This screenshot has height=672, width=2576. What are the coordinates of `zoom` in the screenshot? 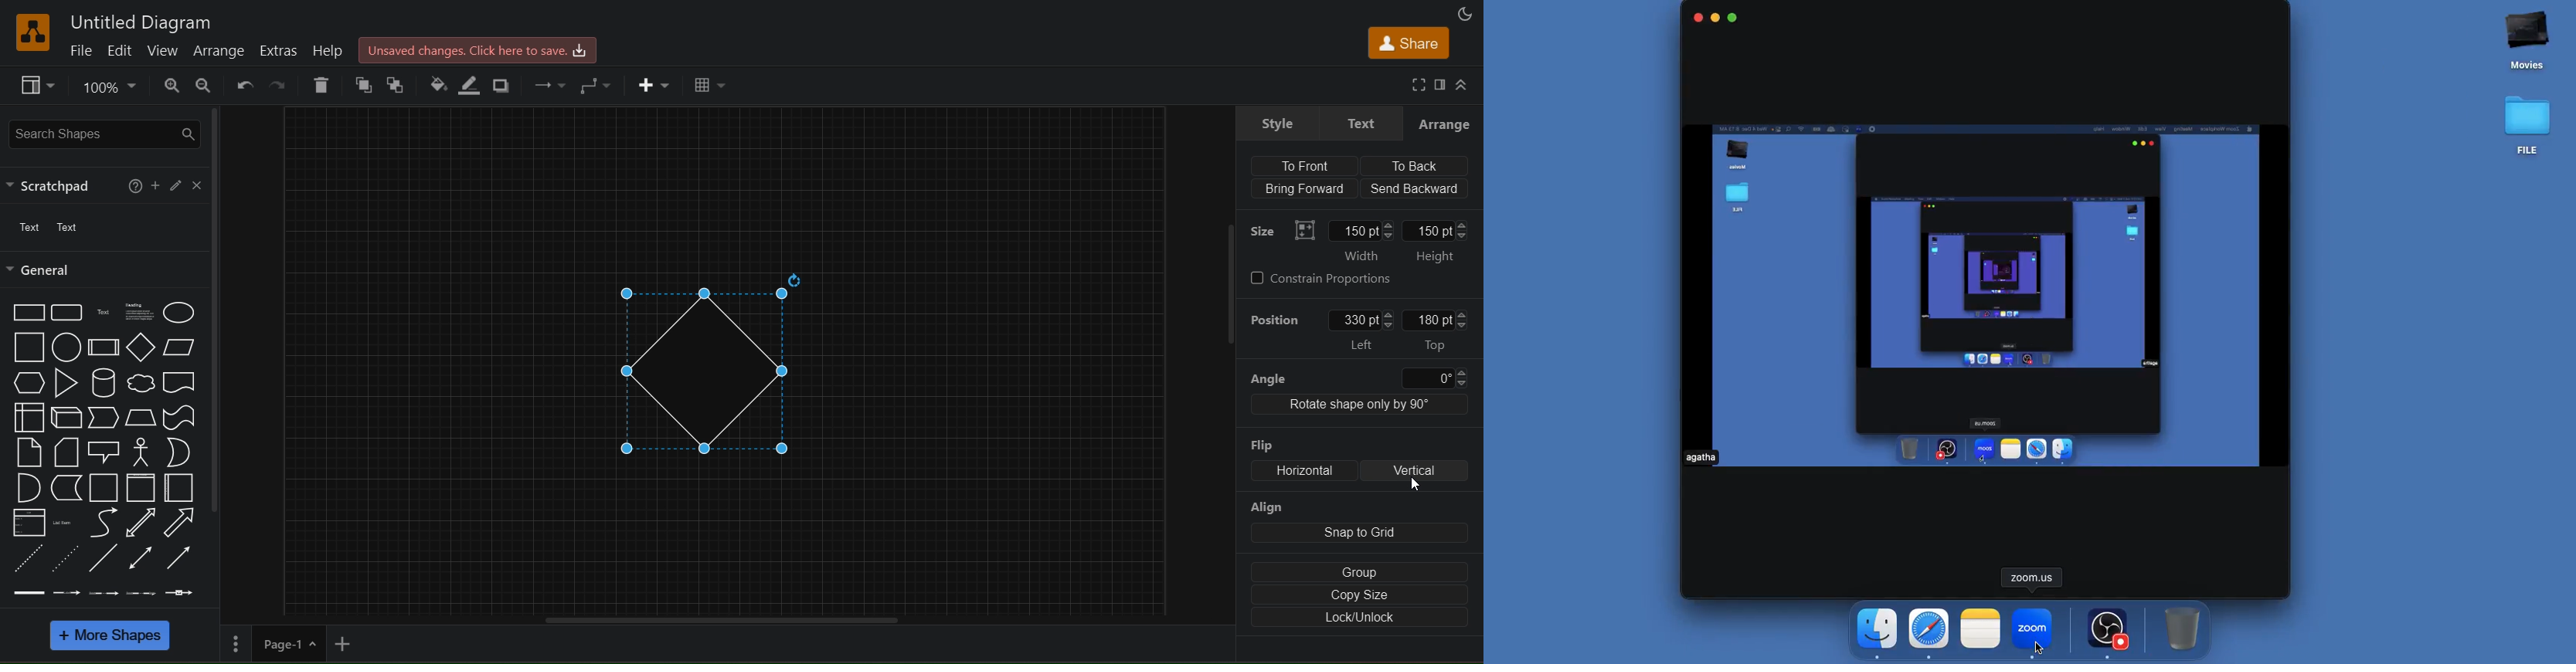 It's located at (109, 85).